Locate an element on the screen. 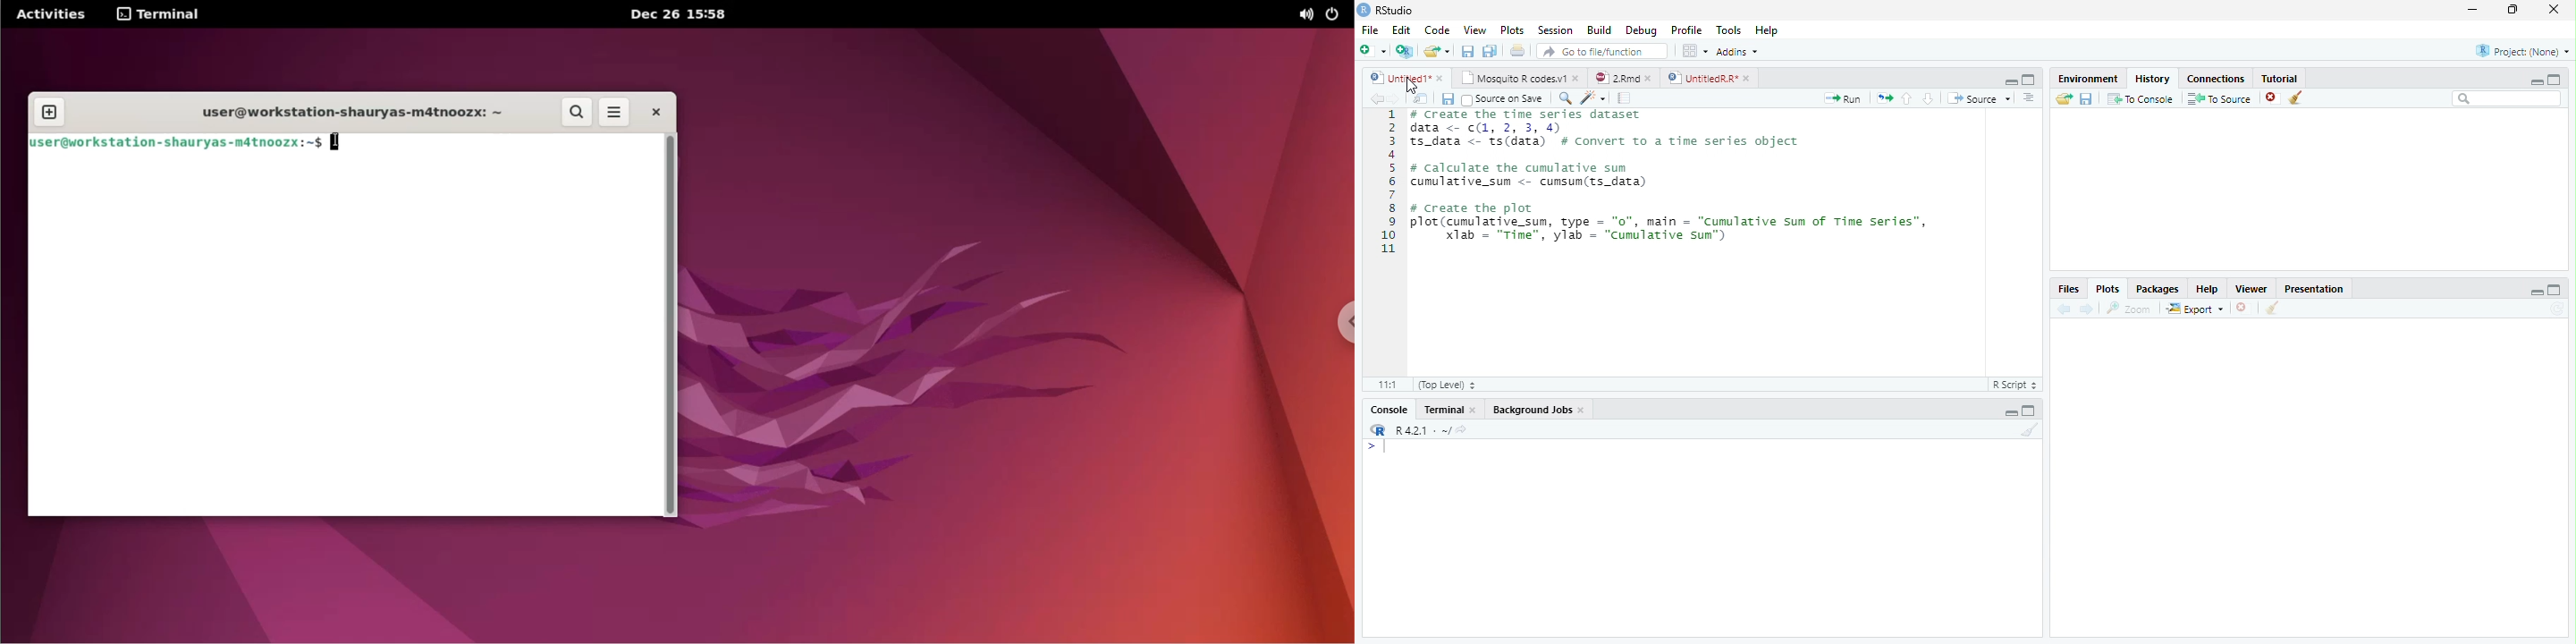 This screenshot has width=2576, height=644. File is located at coordinates (1369, 30).